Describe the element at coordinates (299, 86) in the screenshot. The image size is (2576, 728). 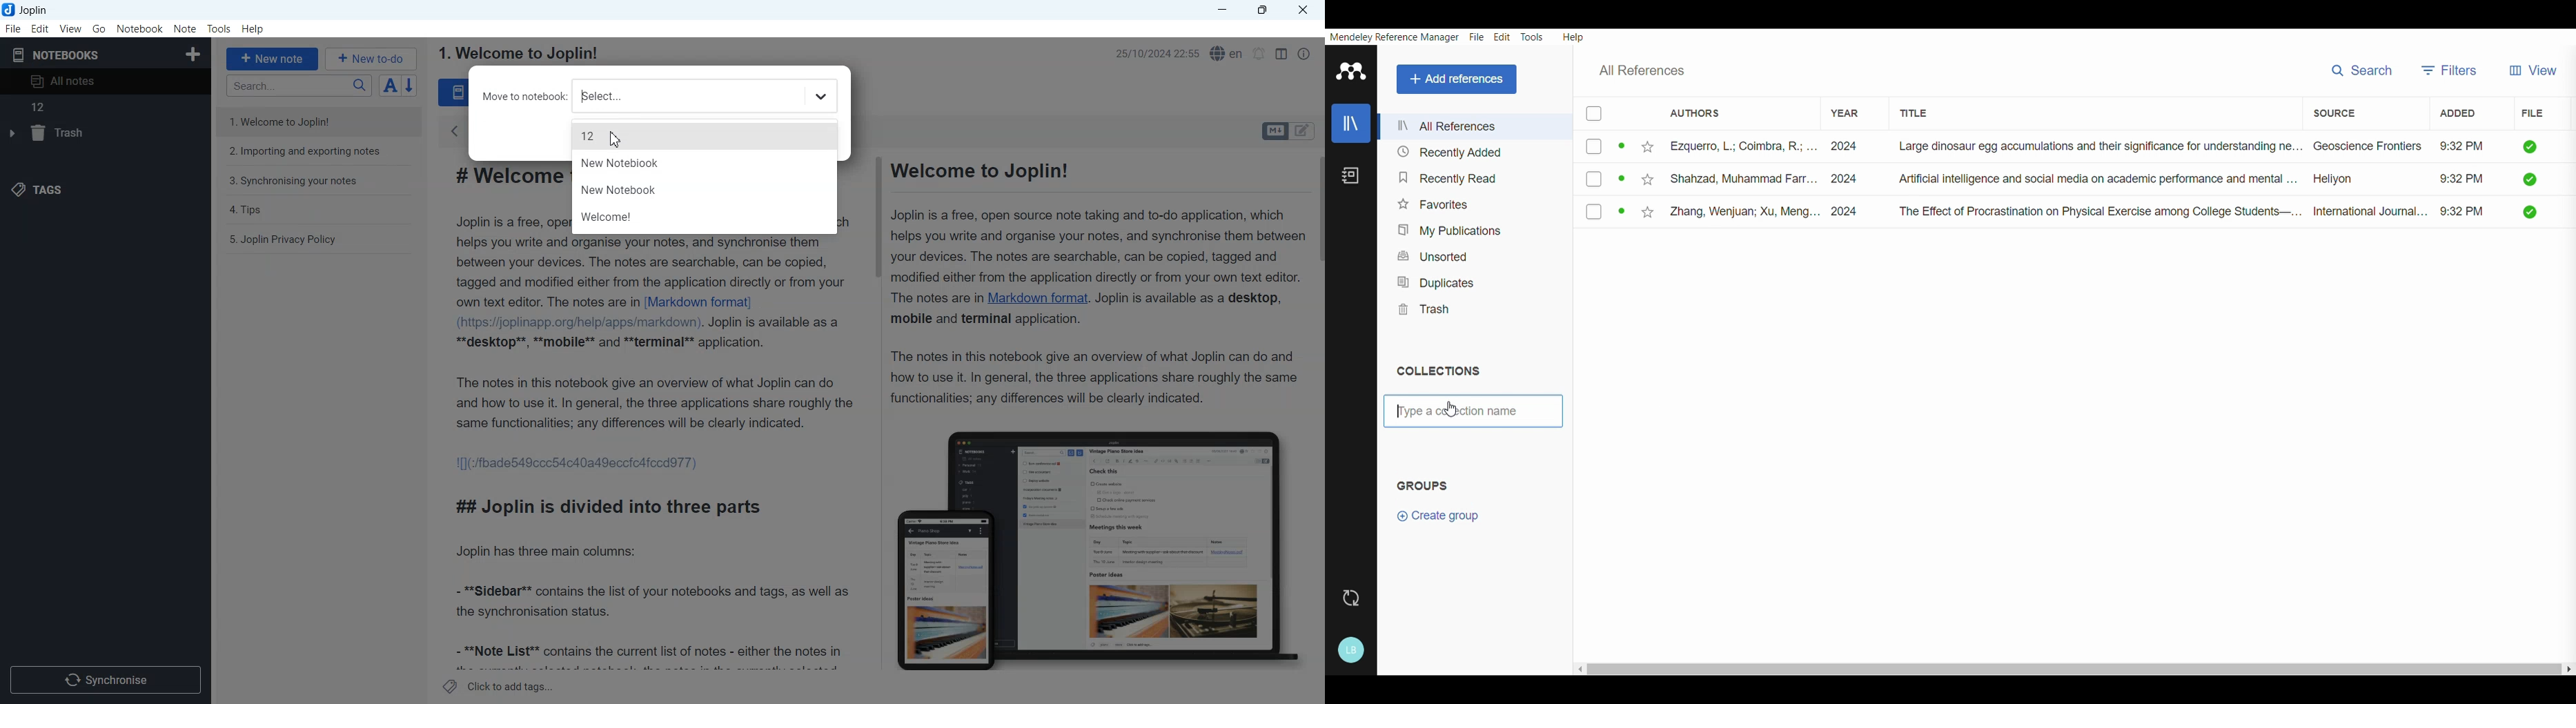
I see `Search bar` at that location.